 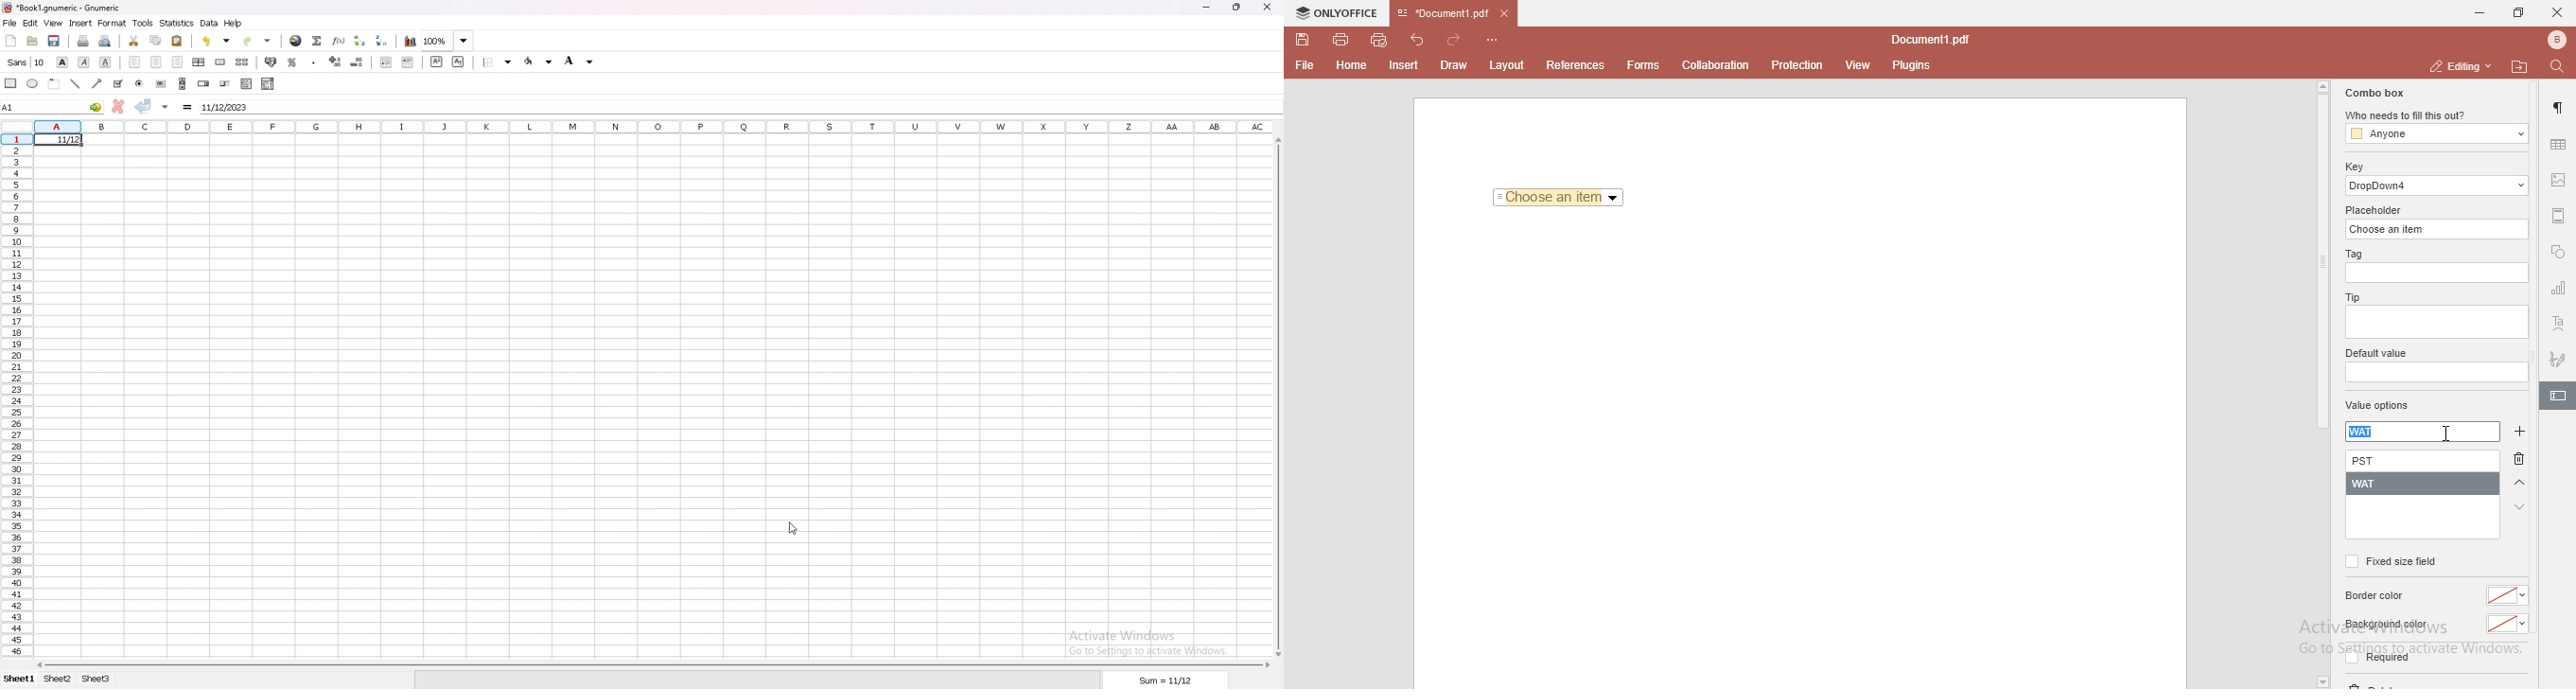 What do you see at coordinates (2560, 182) in the screenshot?
I see `image` at bounding box center [2560, 182].